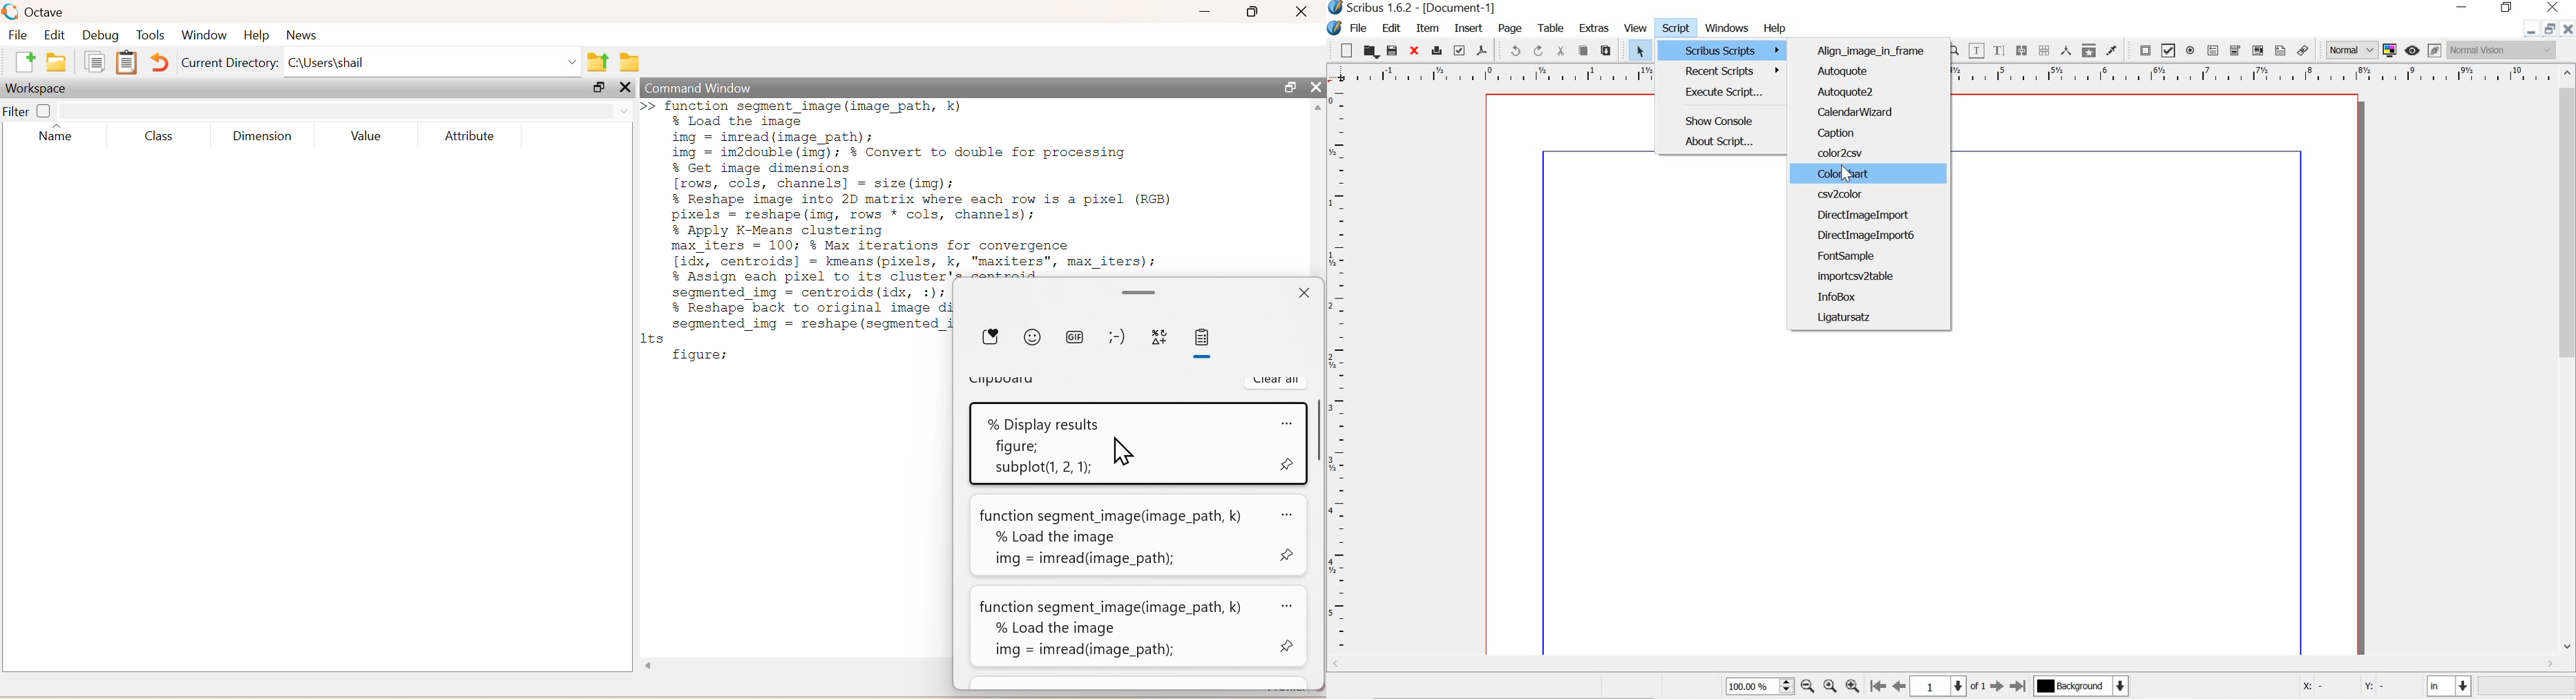  I want to click on link text frames, so click(2022, 49).